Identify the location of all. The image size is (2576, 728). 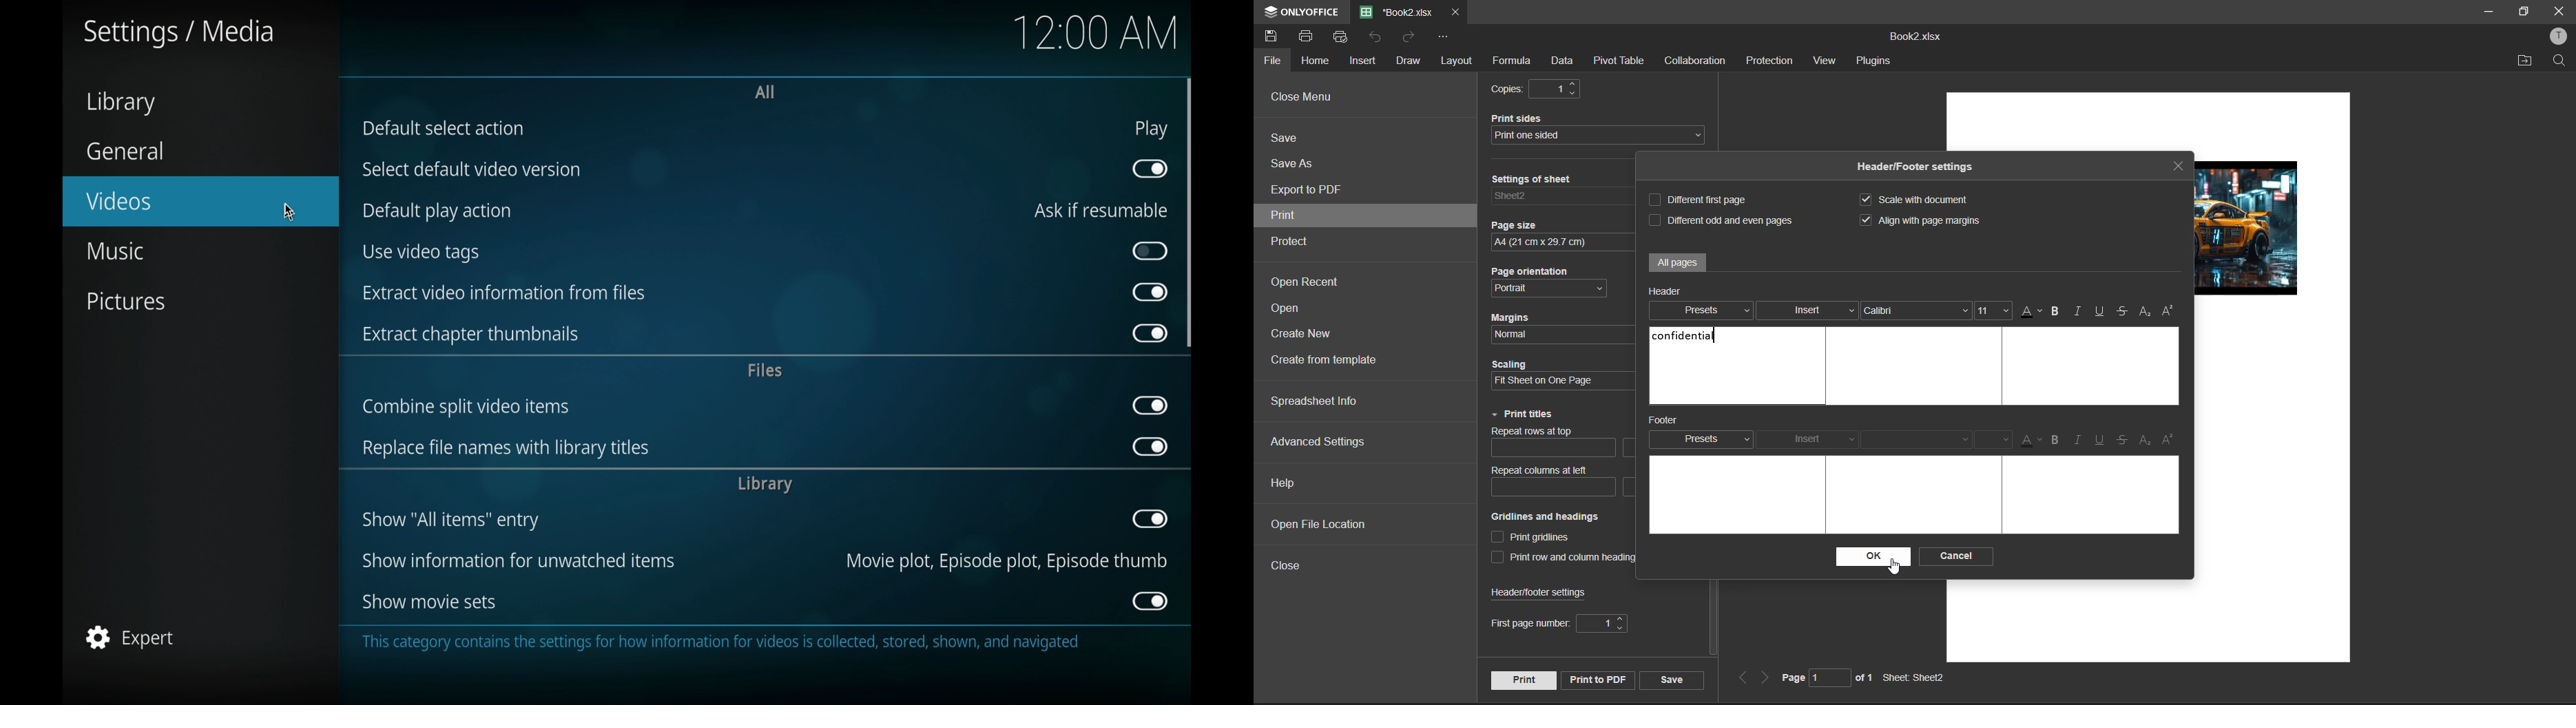
(765, 93).